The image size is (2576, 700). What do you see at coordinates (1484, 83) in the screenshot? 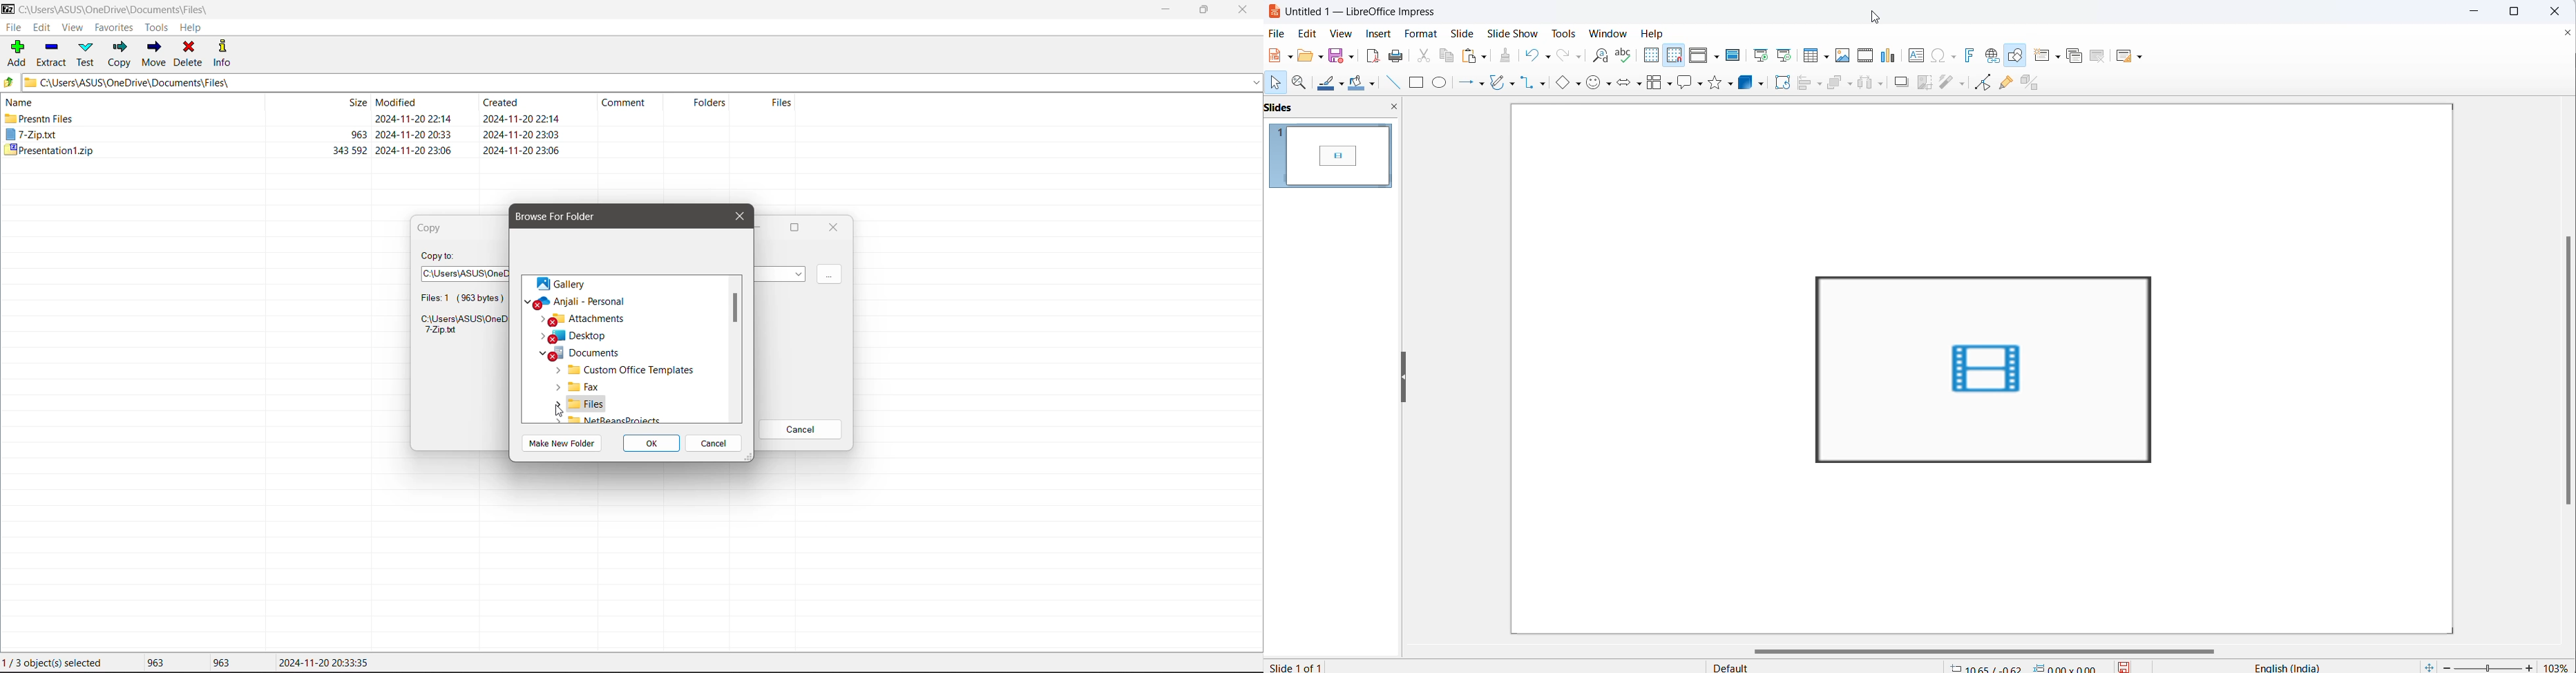
I see `lines and arrows options` at bounding box center [1484, 83].